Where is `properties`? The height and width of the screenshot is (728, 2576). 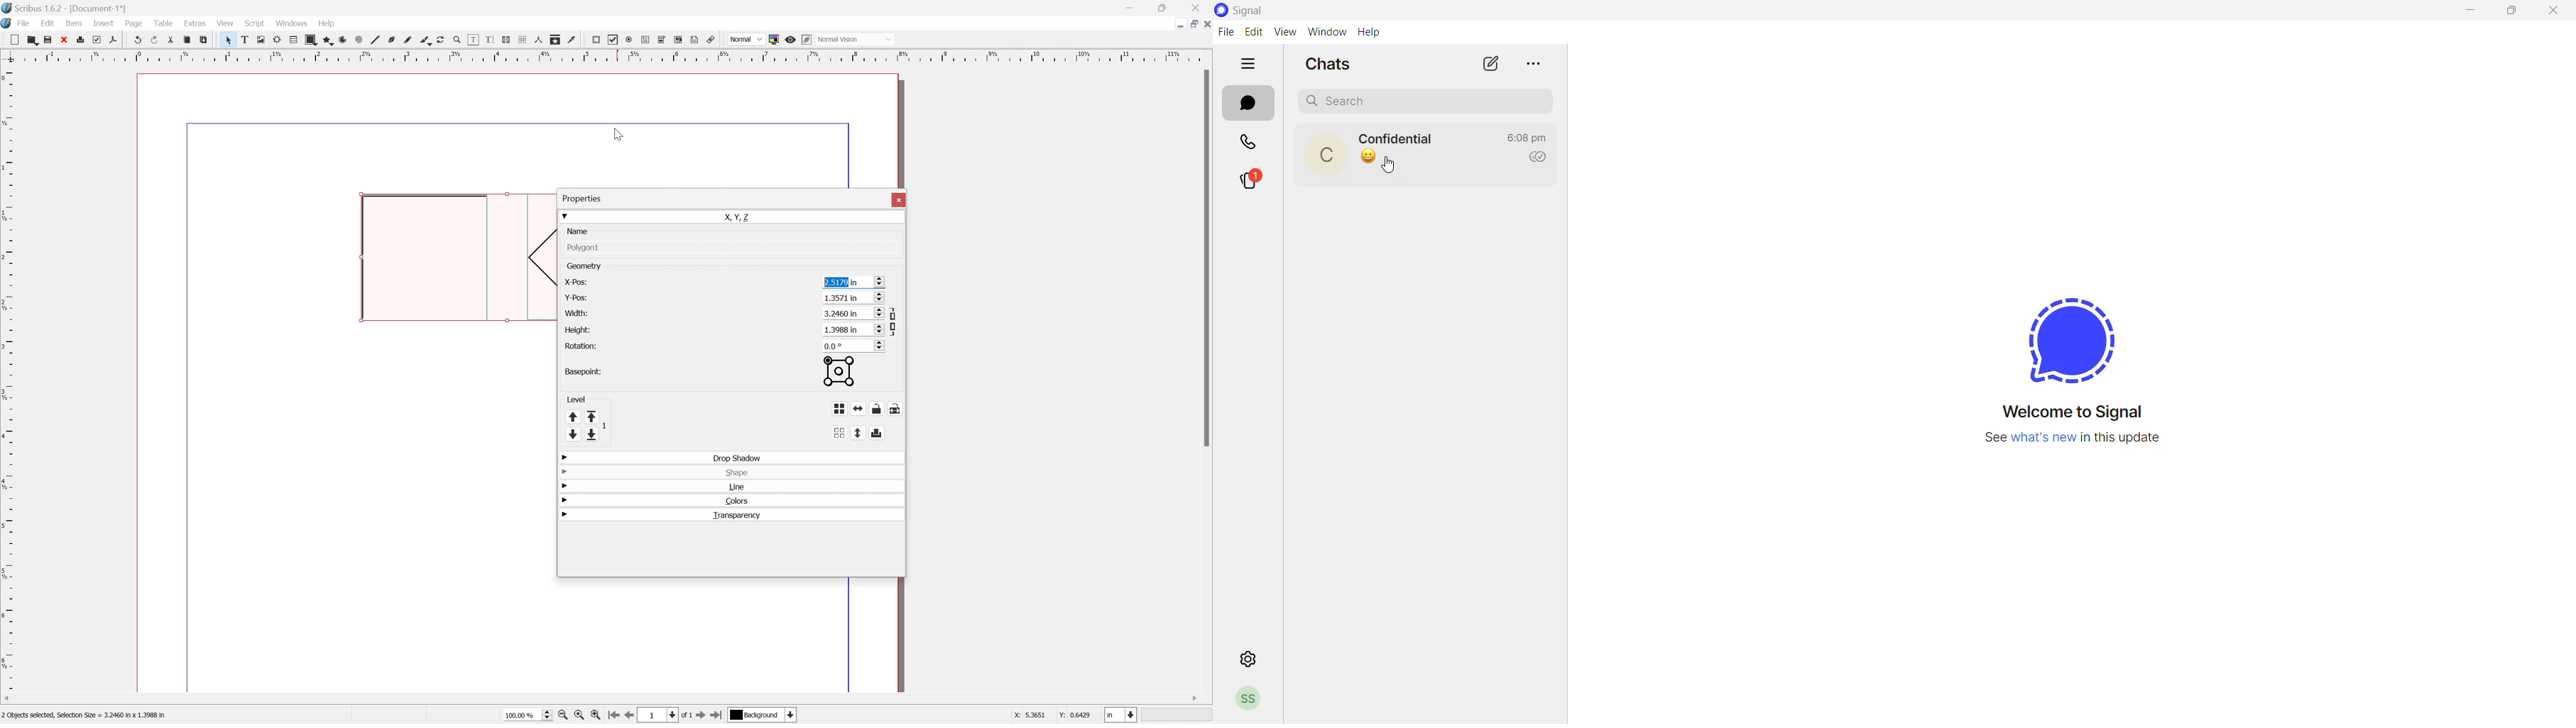 properties is located at coordinates (582, 198).